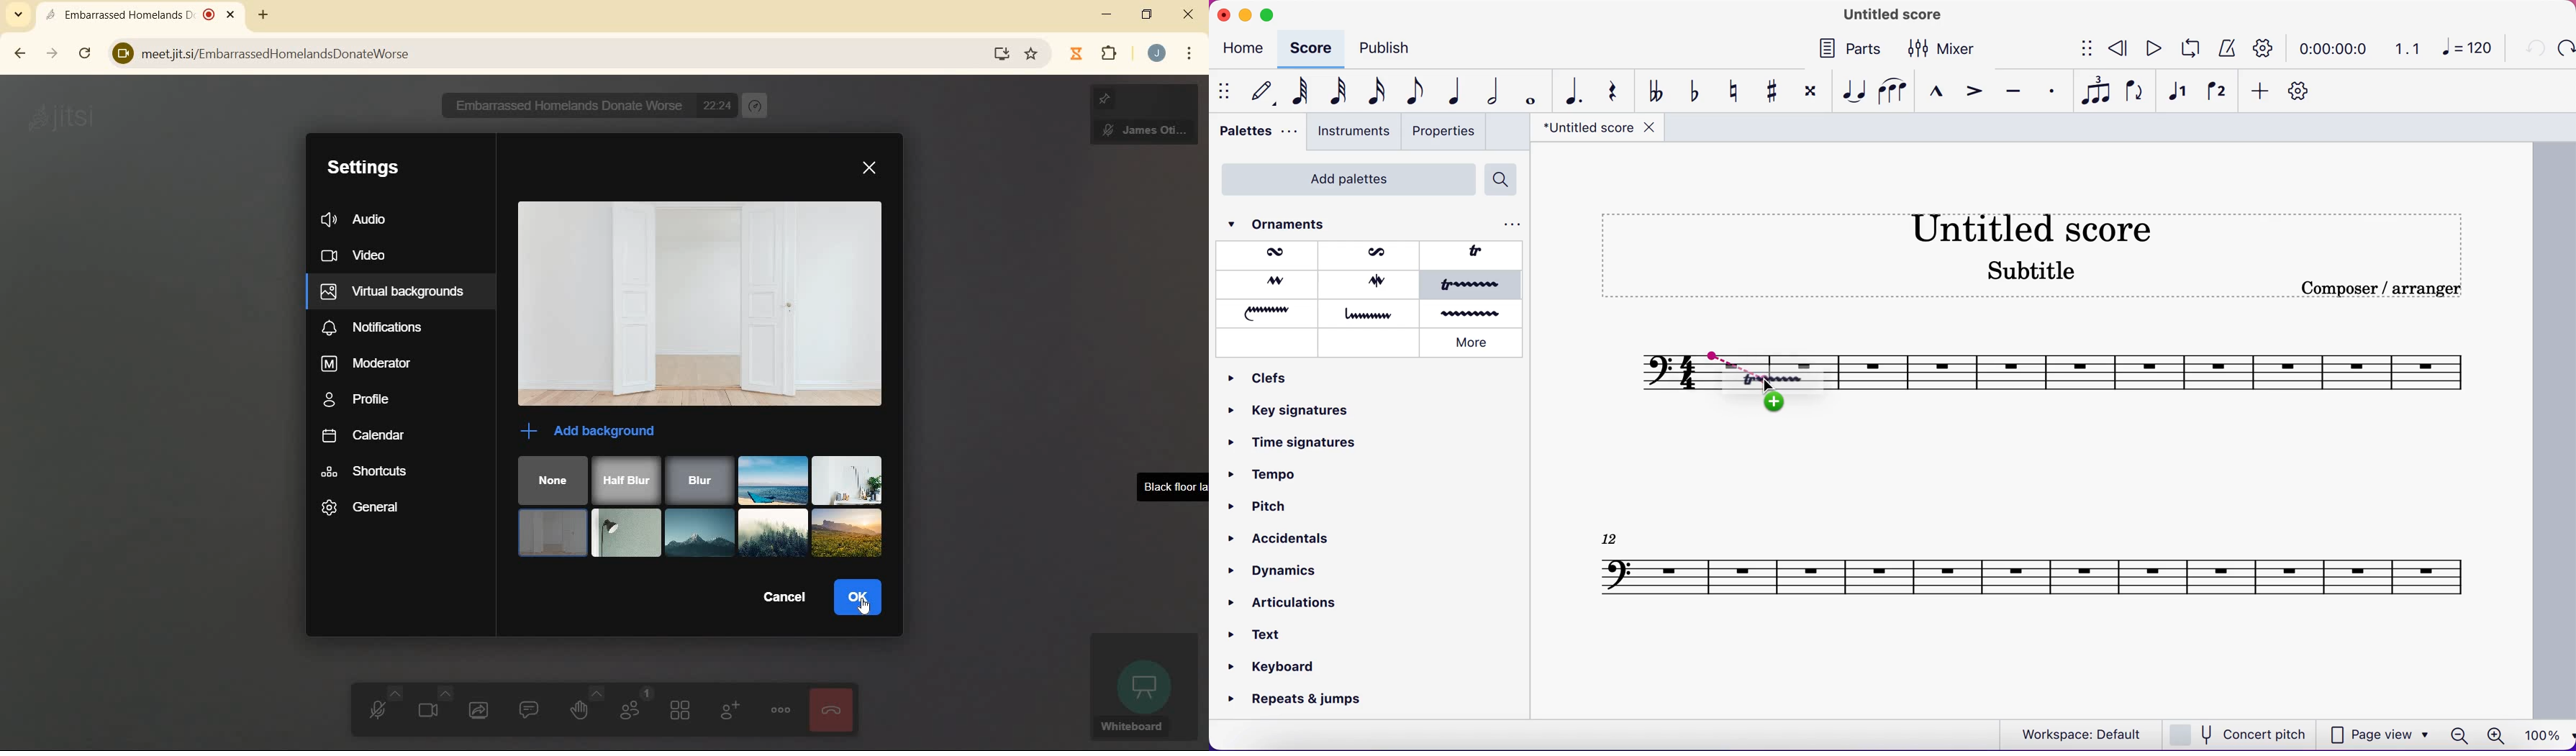  What do you see at coordinates (2459, 736) in the screenshot?
I see `zoom out` at bounding box center [2459, 736].